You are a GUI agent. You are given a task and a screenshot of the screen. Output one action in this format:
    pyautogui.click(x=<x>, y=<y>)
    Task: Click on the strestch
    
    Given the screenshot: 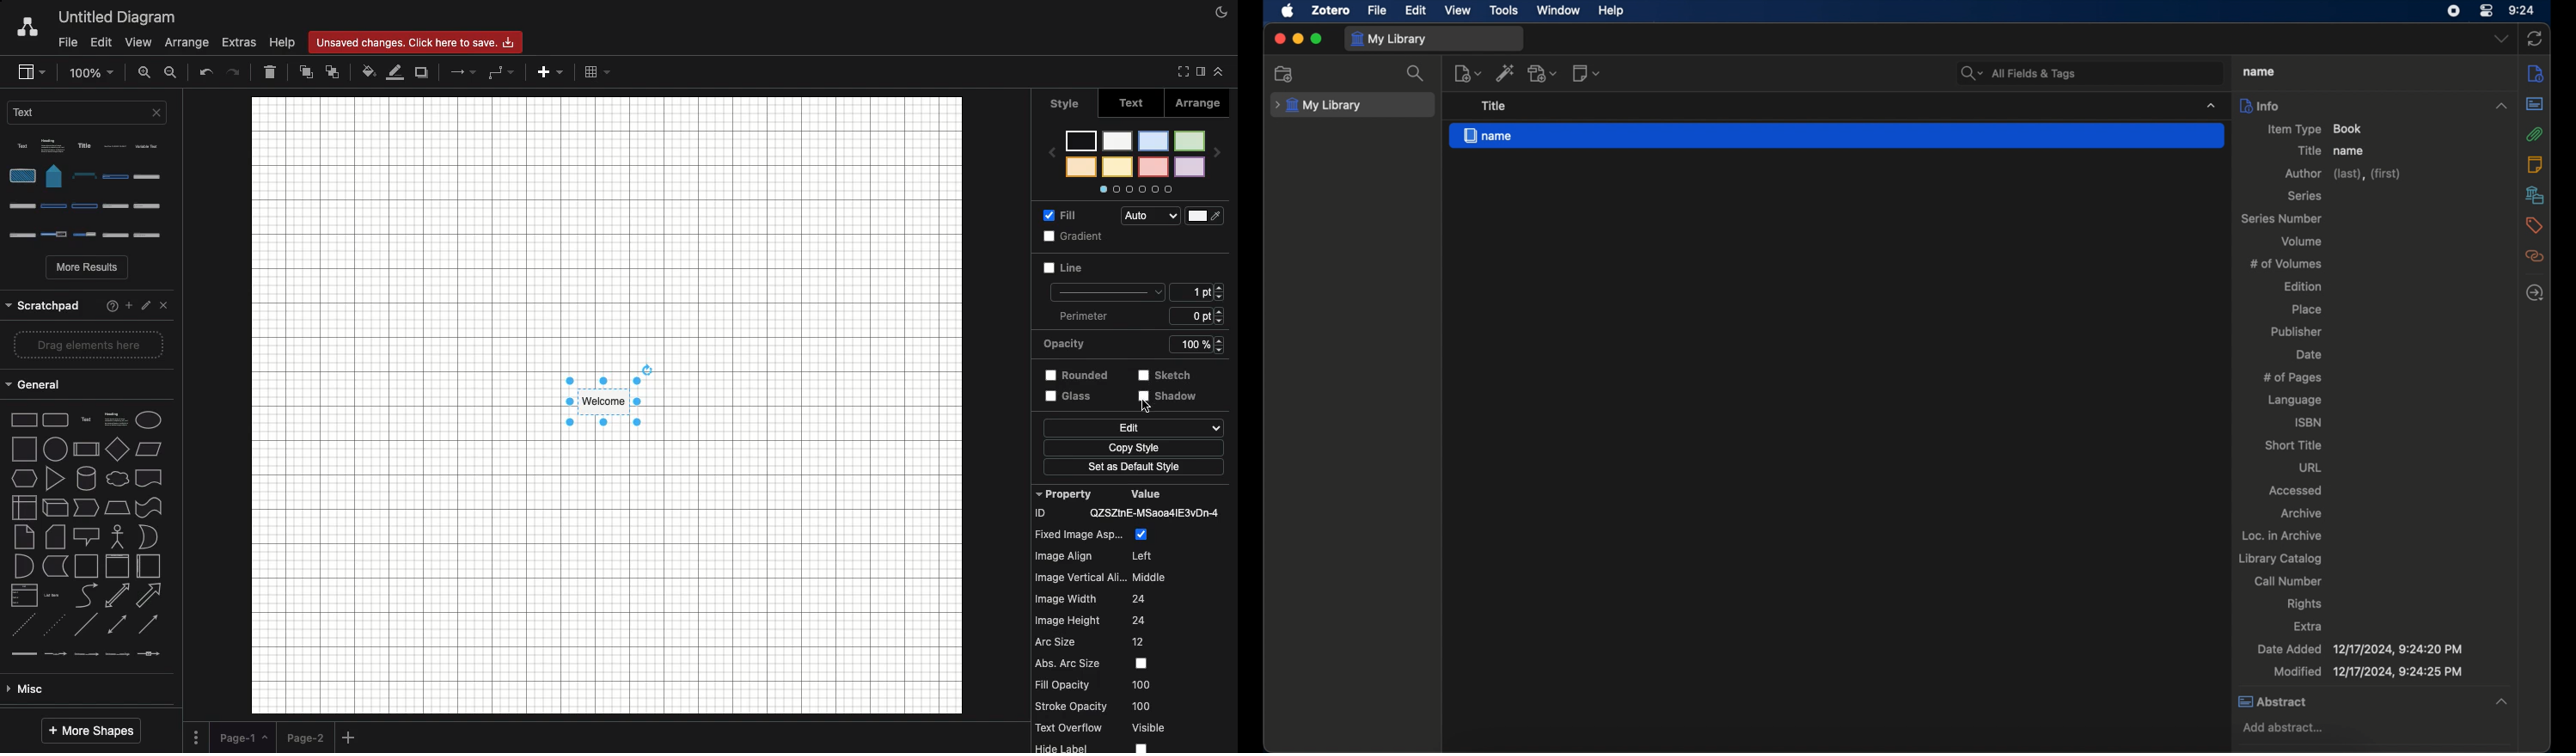 What is the action you would take?
    pyautogui.click(x=1194, y=343)
    